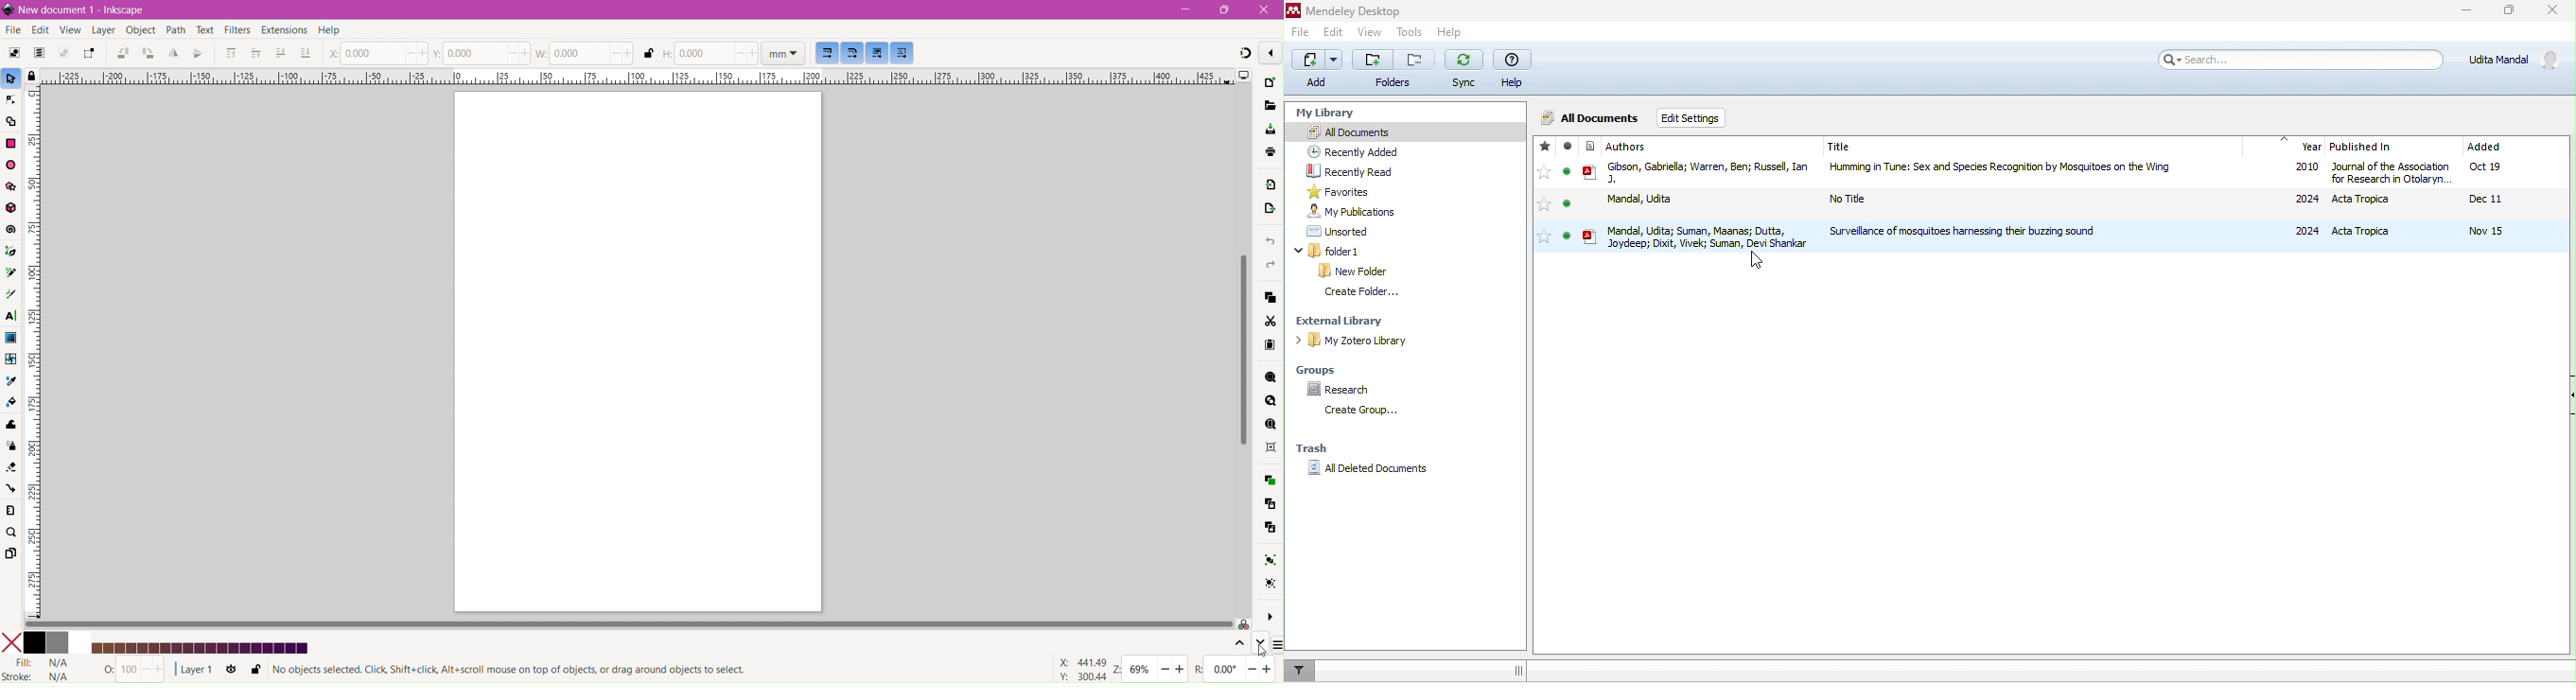 The width and height of the screenshot is (2576, 700). I want to click on Tweak Tool, so click(11, 425).